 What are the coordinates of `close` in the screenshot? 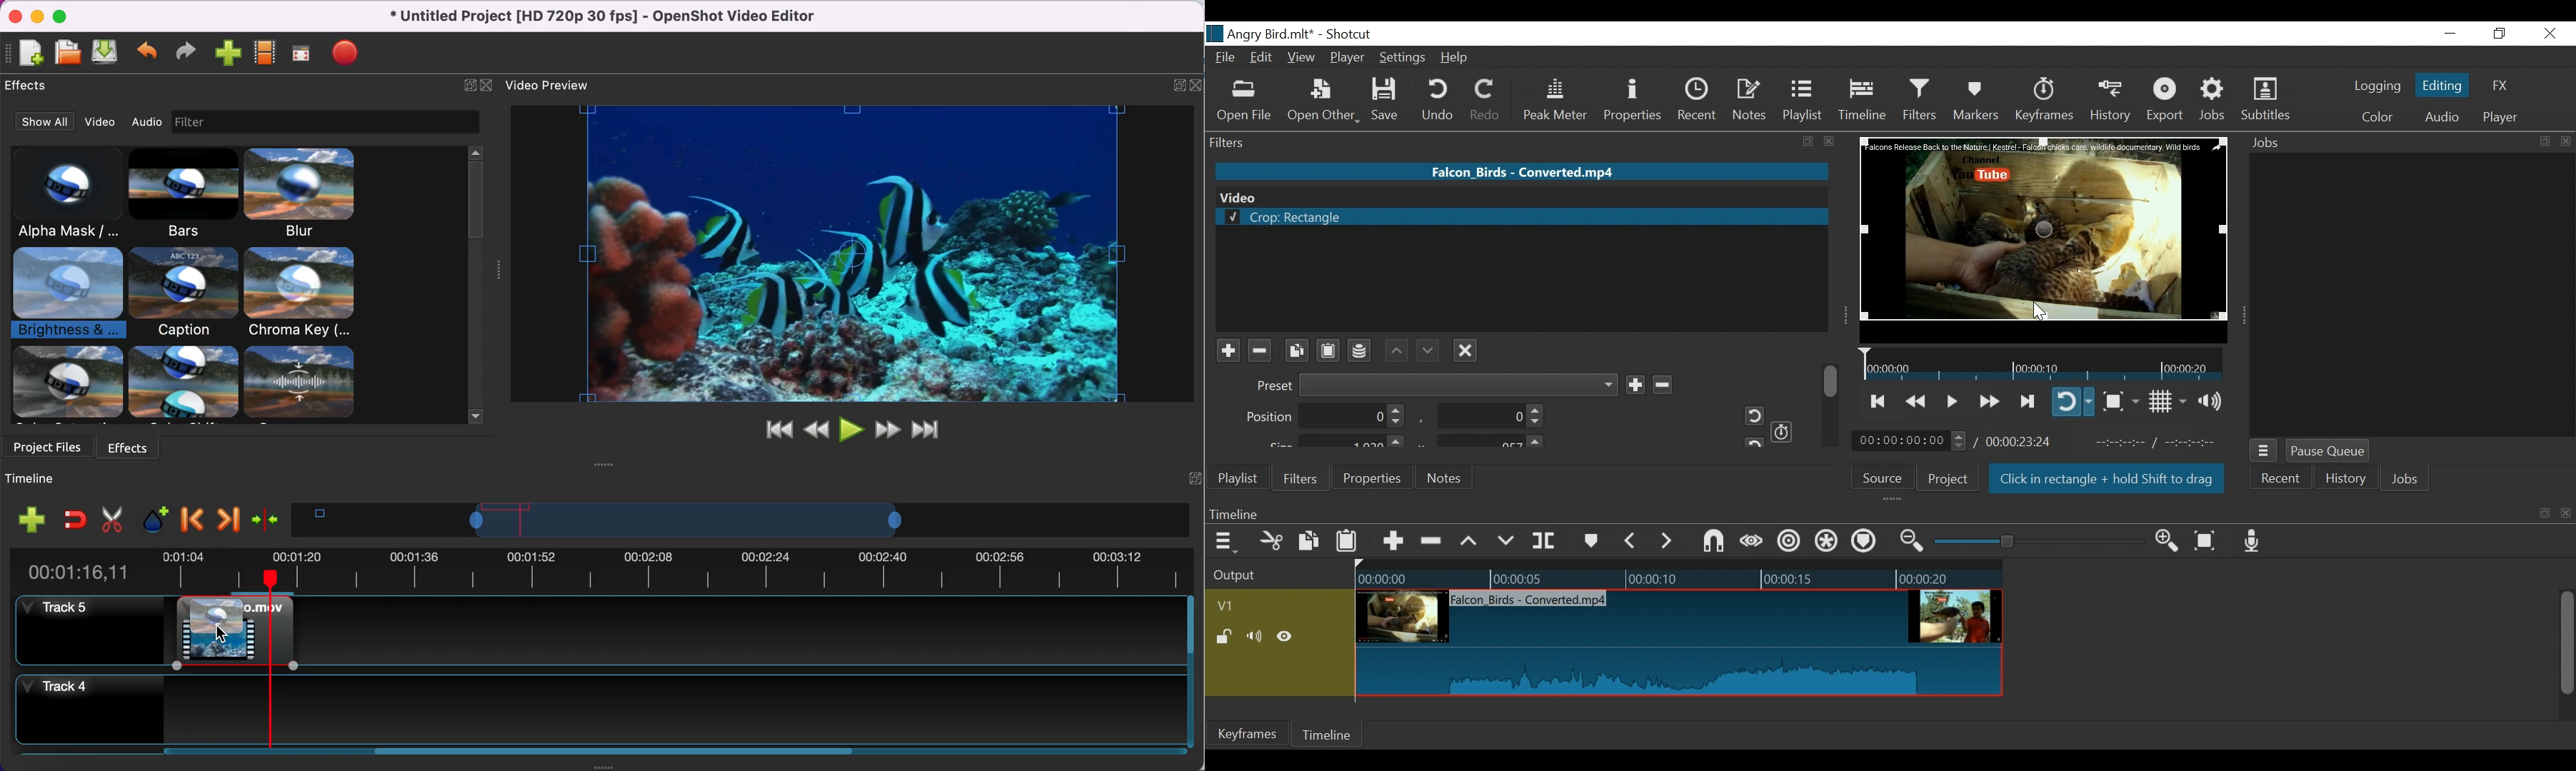 It's located at (1198, 83).